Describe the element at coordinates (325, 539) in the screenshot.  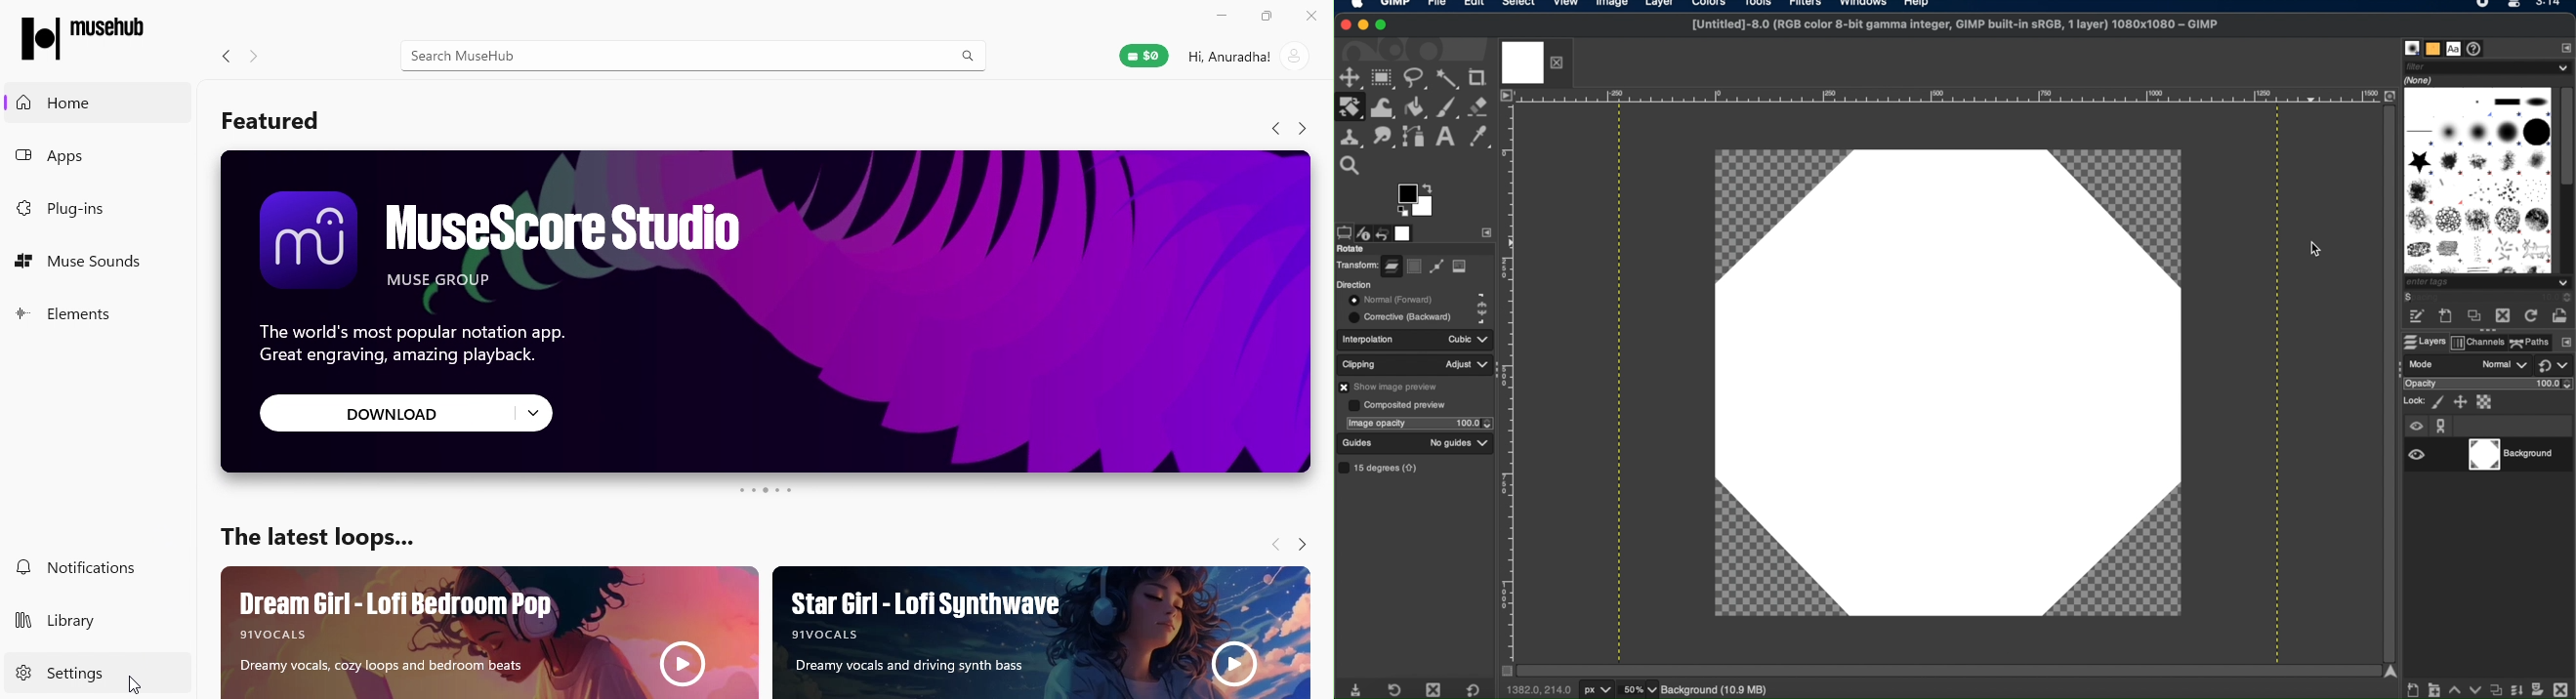
I see `Text` at that location.